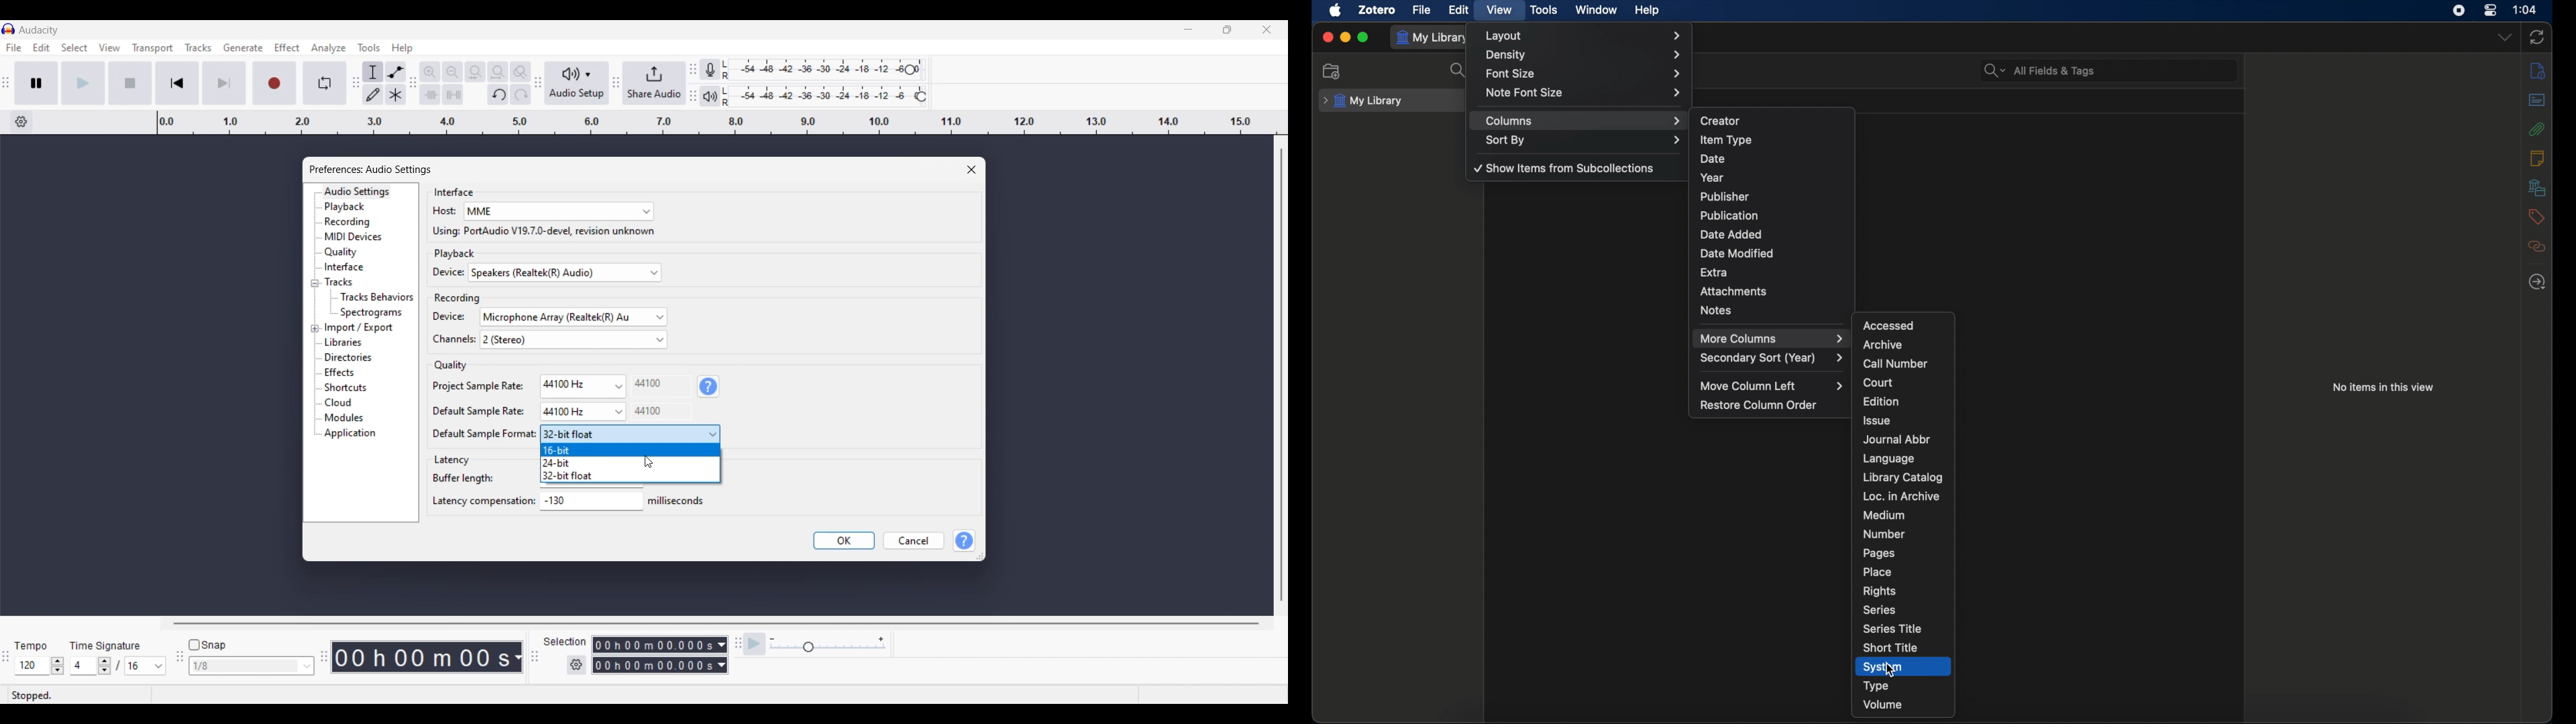 This screenshot has width=2576, height=728. What do you see at coordinates (275, 82) in the screenshot?
I see `Record/Record new track` at bounding box center [275, 82].